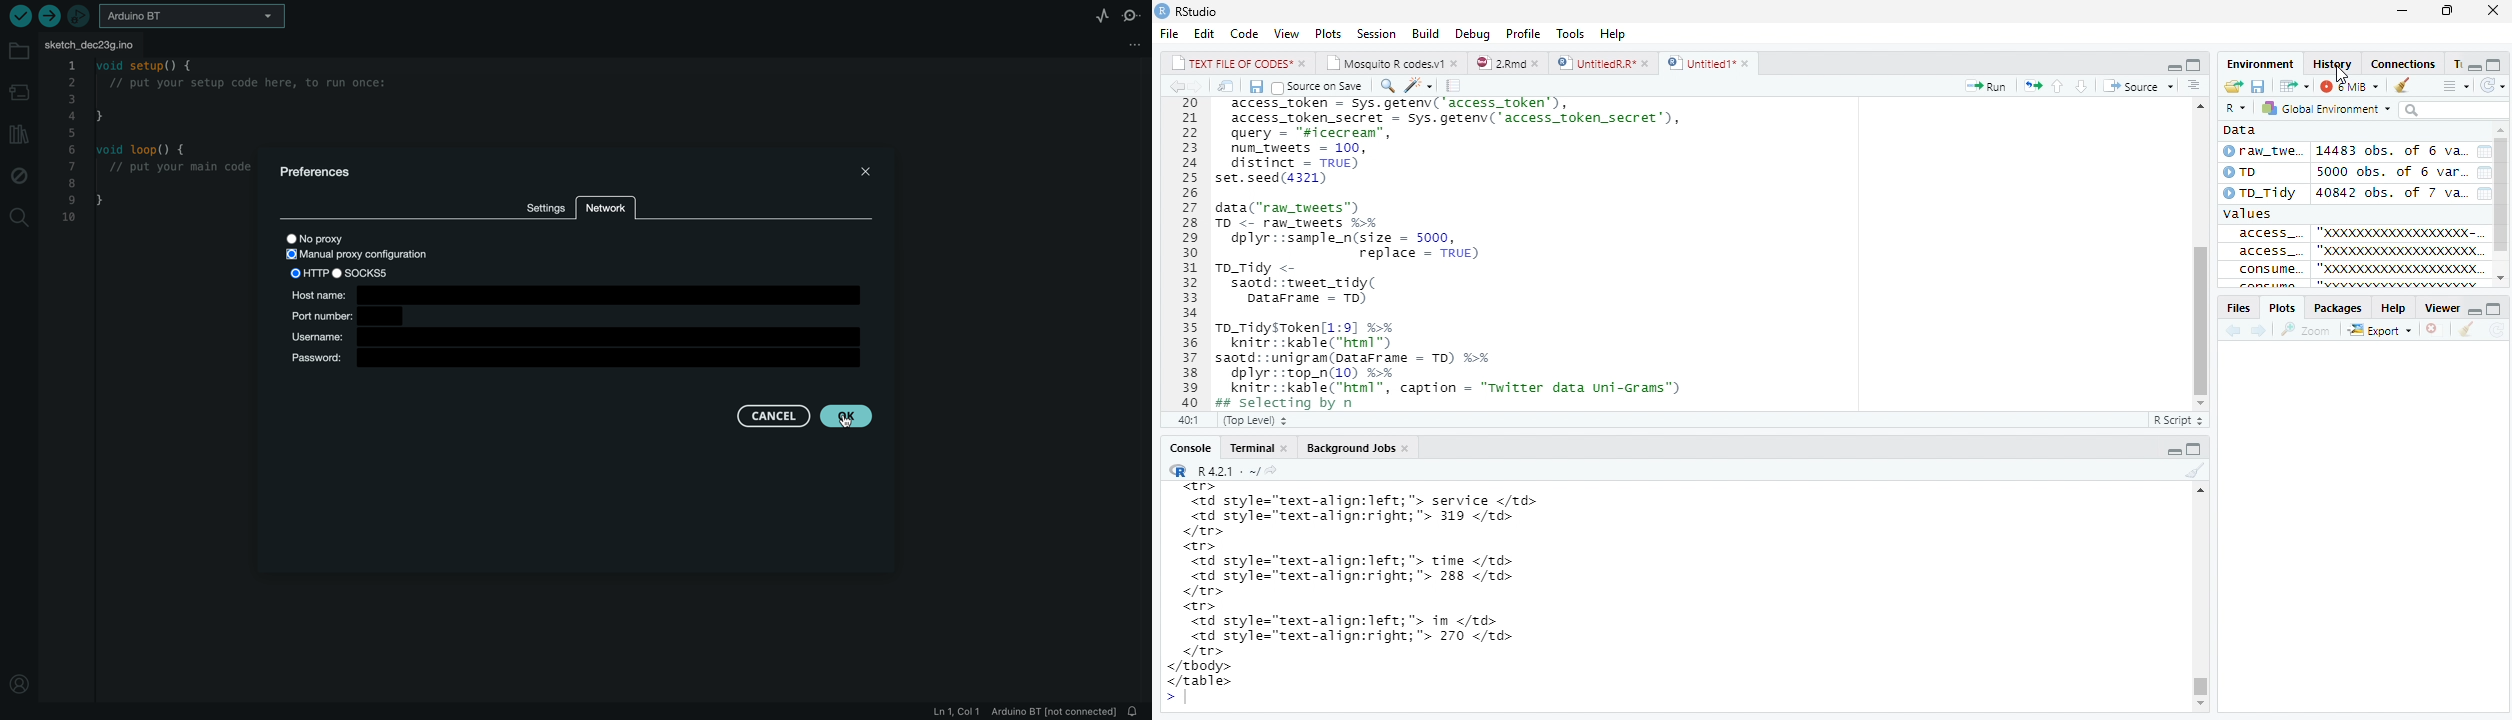 This screenshot has width=2520, height=728. What do you see at coordinates (1423, 85) in the screenshot?
I see `code tools` at bounding box center [1423, 85].